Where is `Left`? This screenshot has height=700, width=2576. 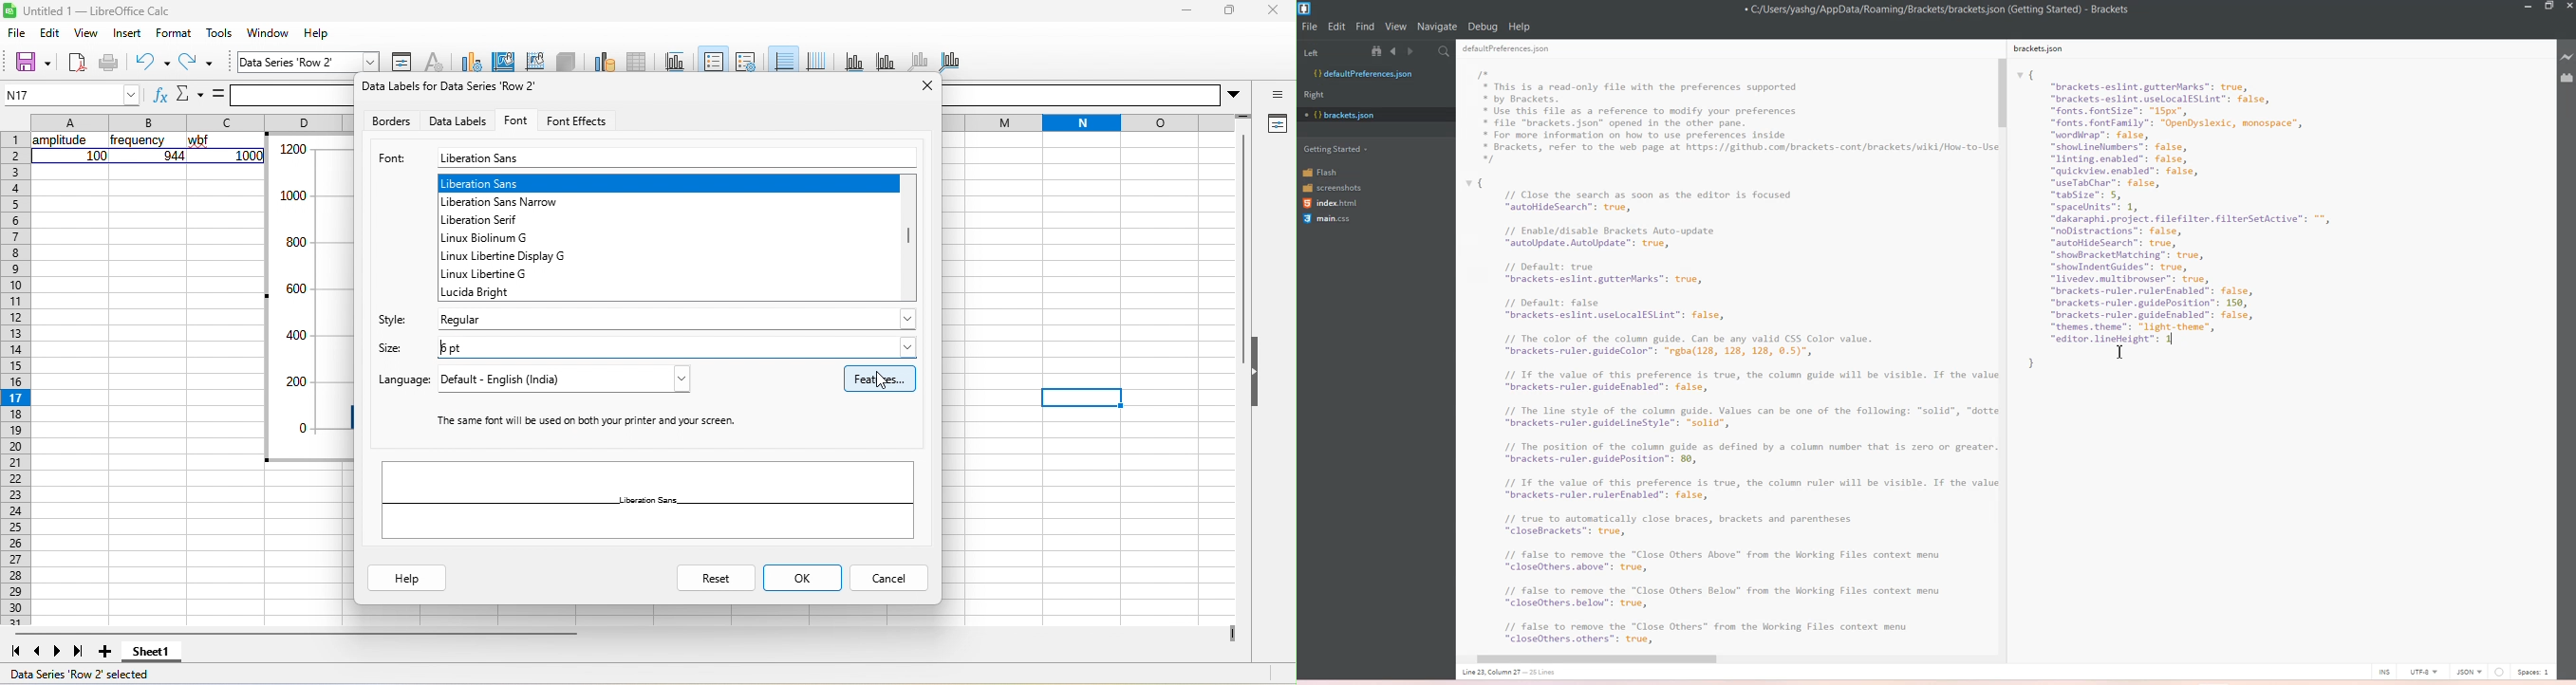
Left is located at coordinates (1329, 51).